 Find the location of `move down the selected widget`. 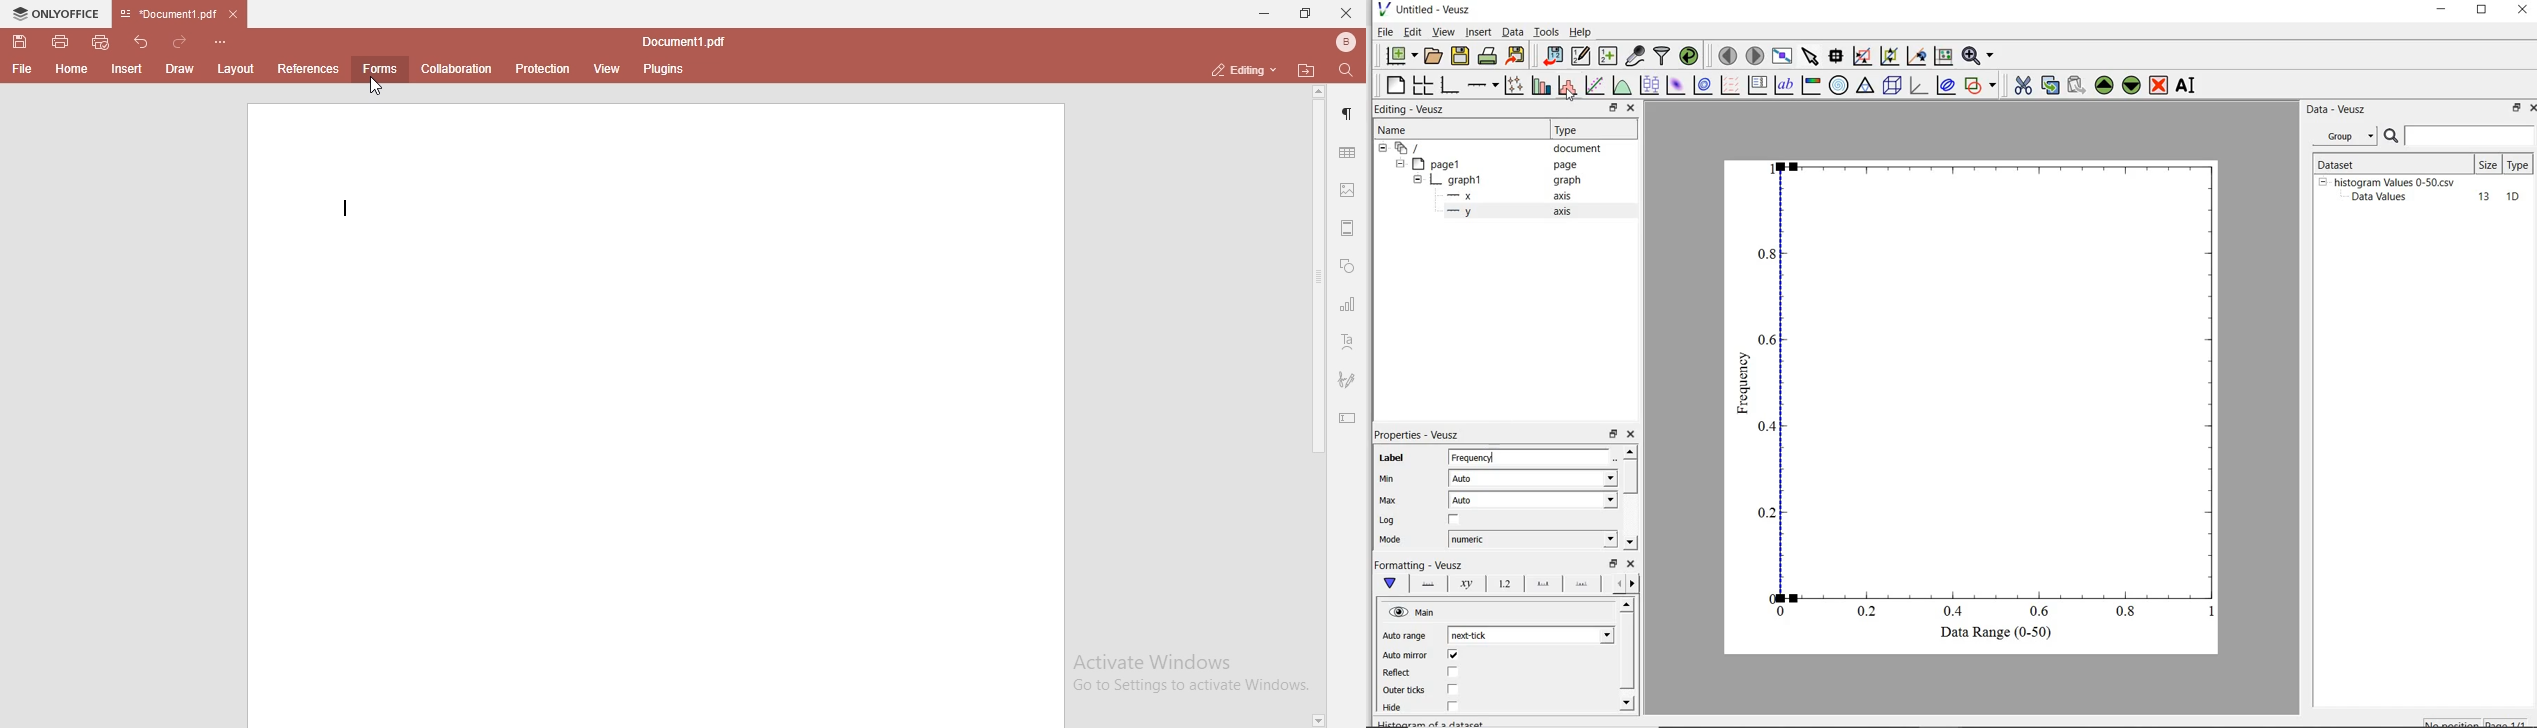

move down the selected widget is located at coordinates (2132, 87).